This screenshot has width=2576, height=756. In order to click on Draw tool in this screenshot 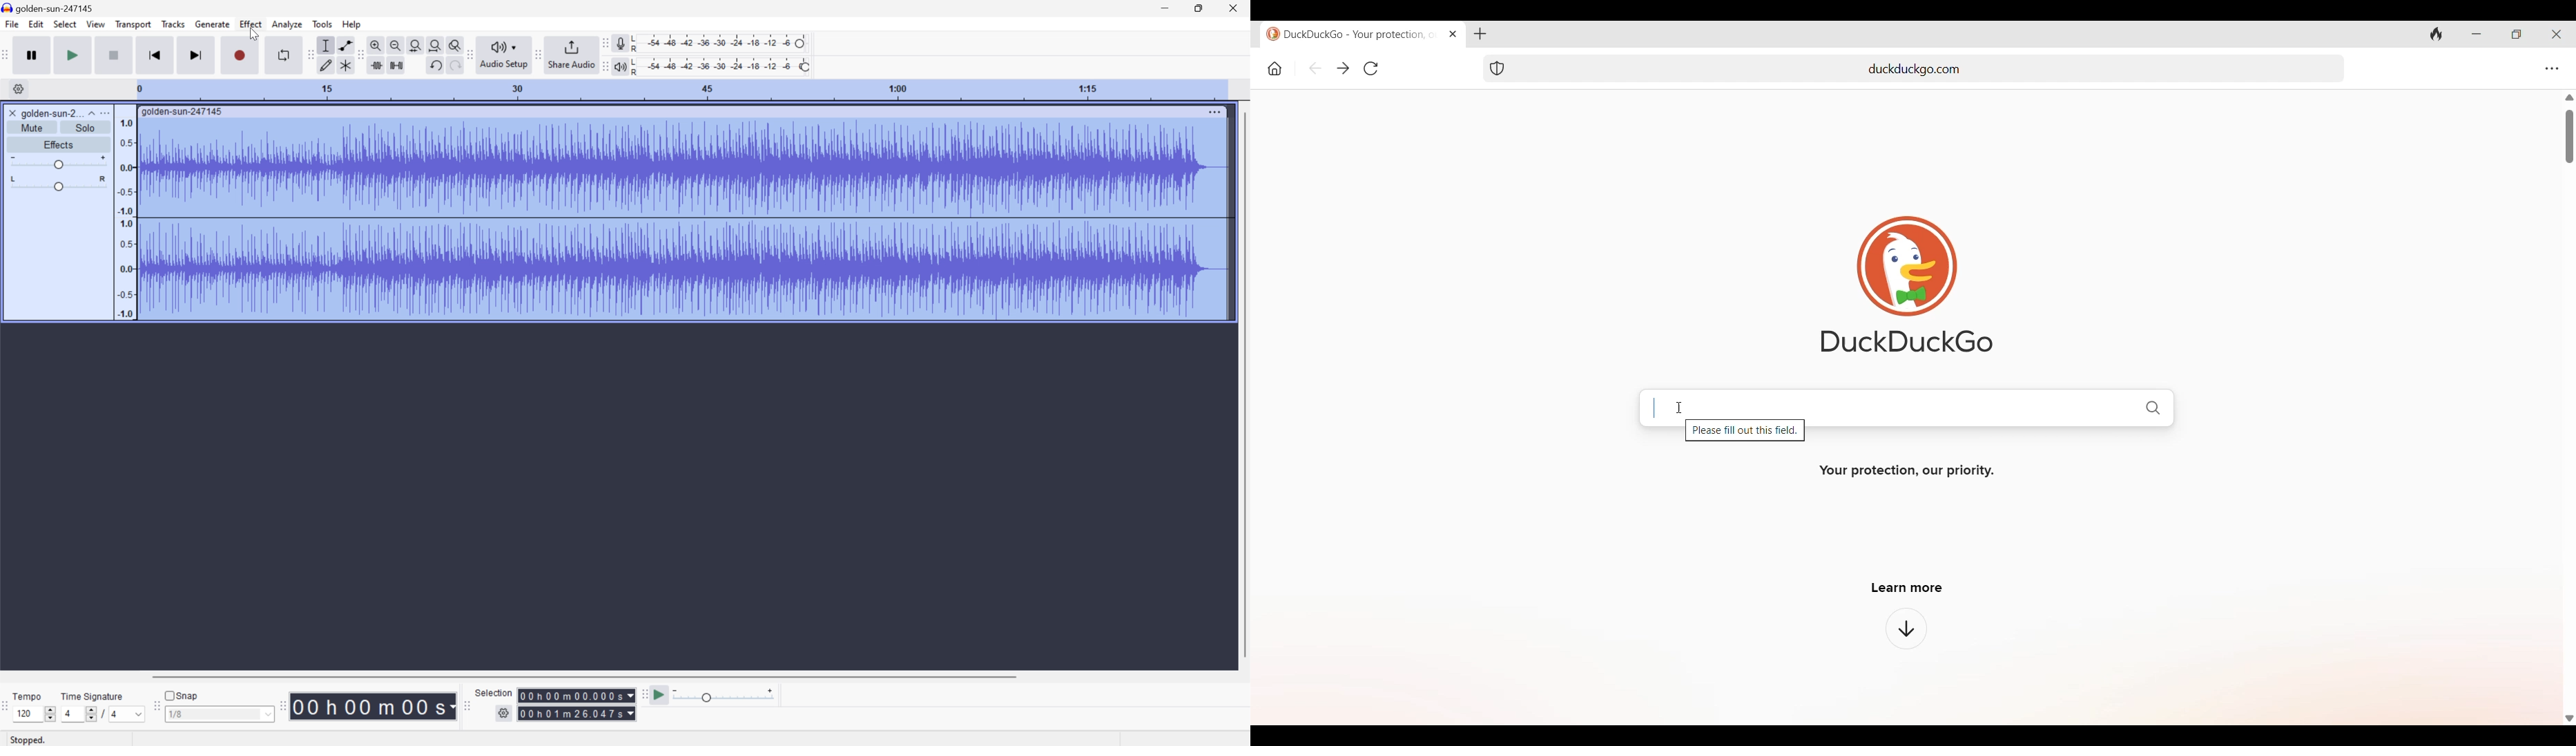, I will do `click(326, 66)`.